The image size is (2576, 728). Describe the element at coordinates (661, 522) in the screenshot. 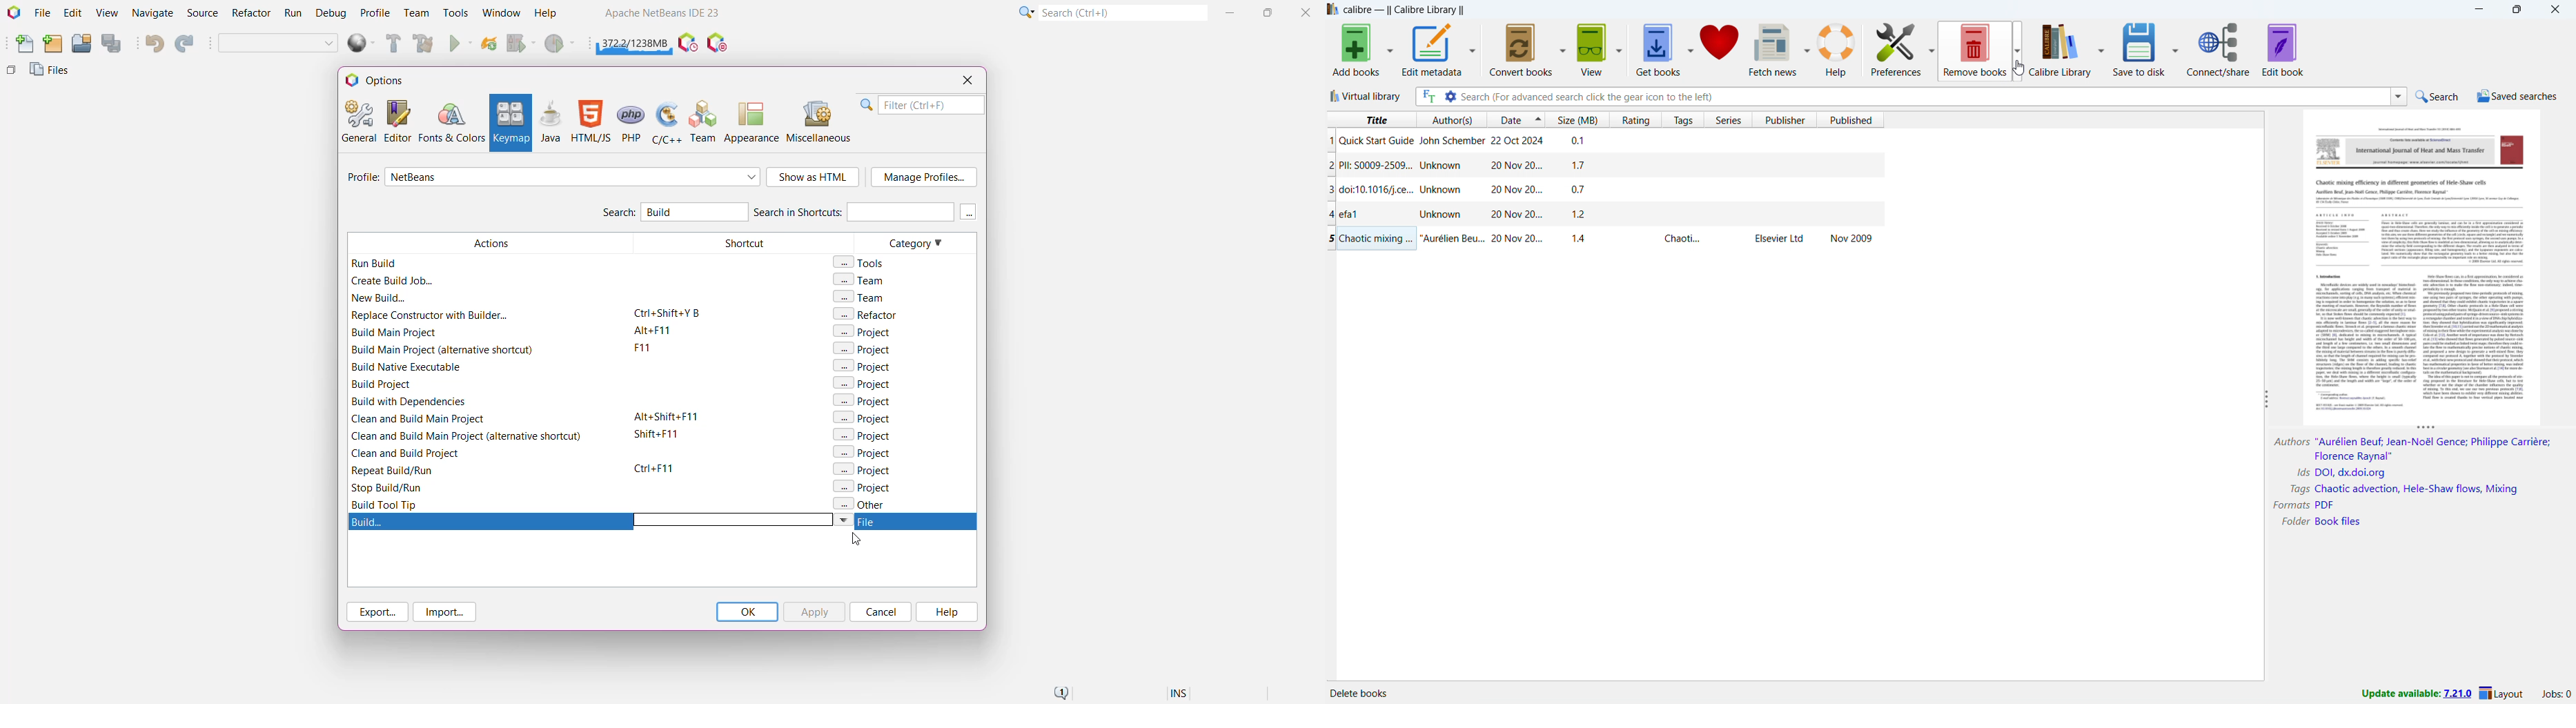

I see `Build Action highlighted` at that location.